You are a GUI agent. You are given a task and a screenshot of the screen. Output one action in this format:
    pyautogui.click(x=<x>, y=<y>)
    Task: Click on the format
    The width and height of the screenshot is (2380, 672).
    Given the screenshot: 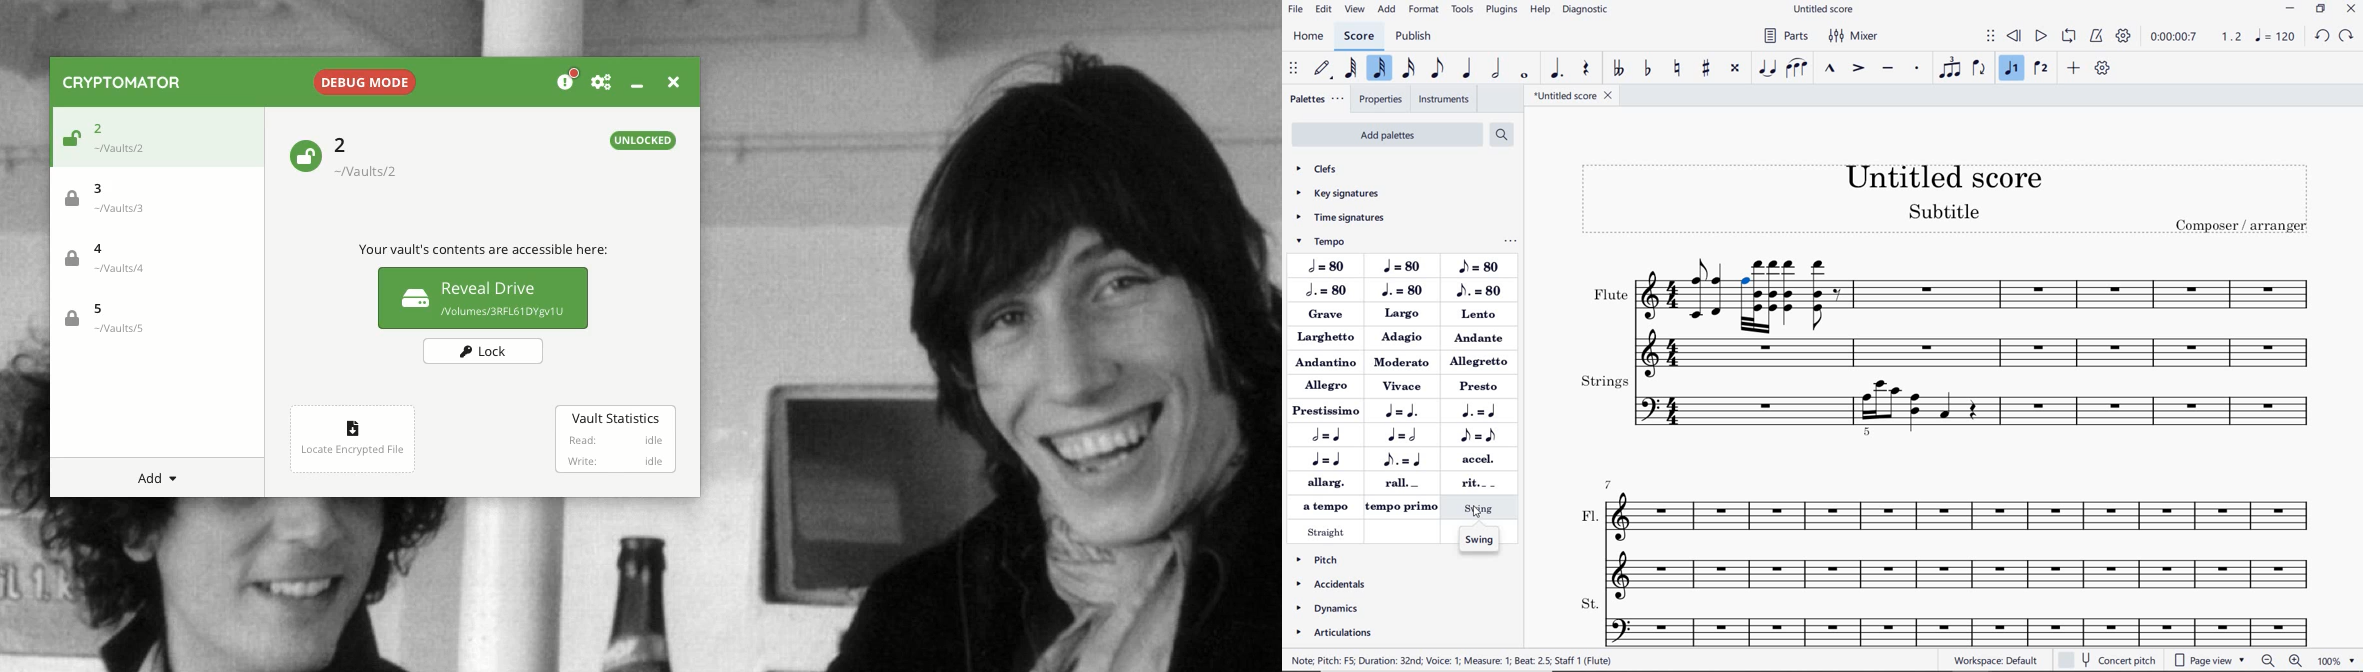 What is the action you would take?
    pyautogui.click(x=1424, y=10)
    